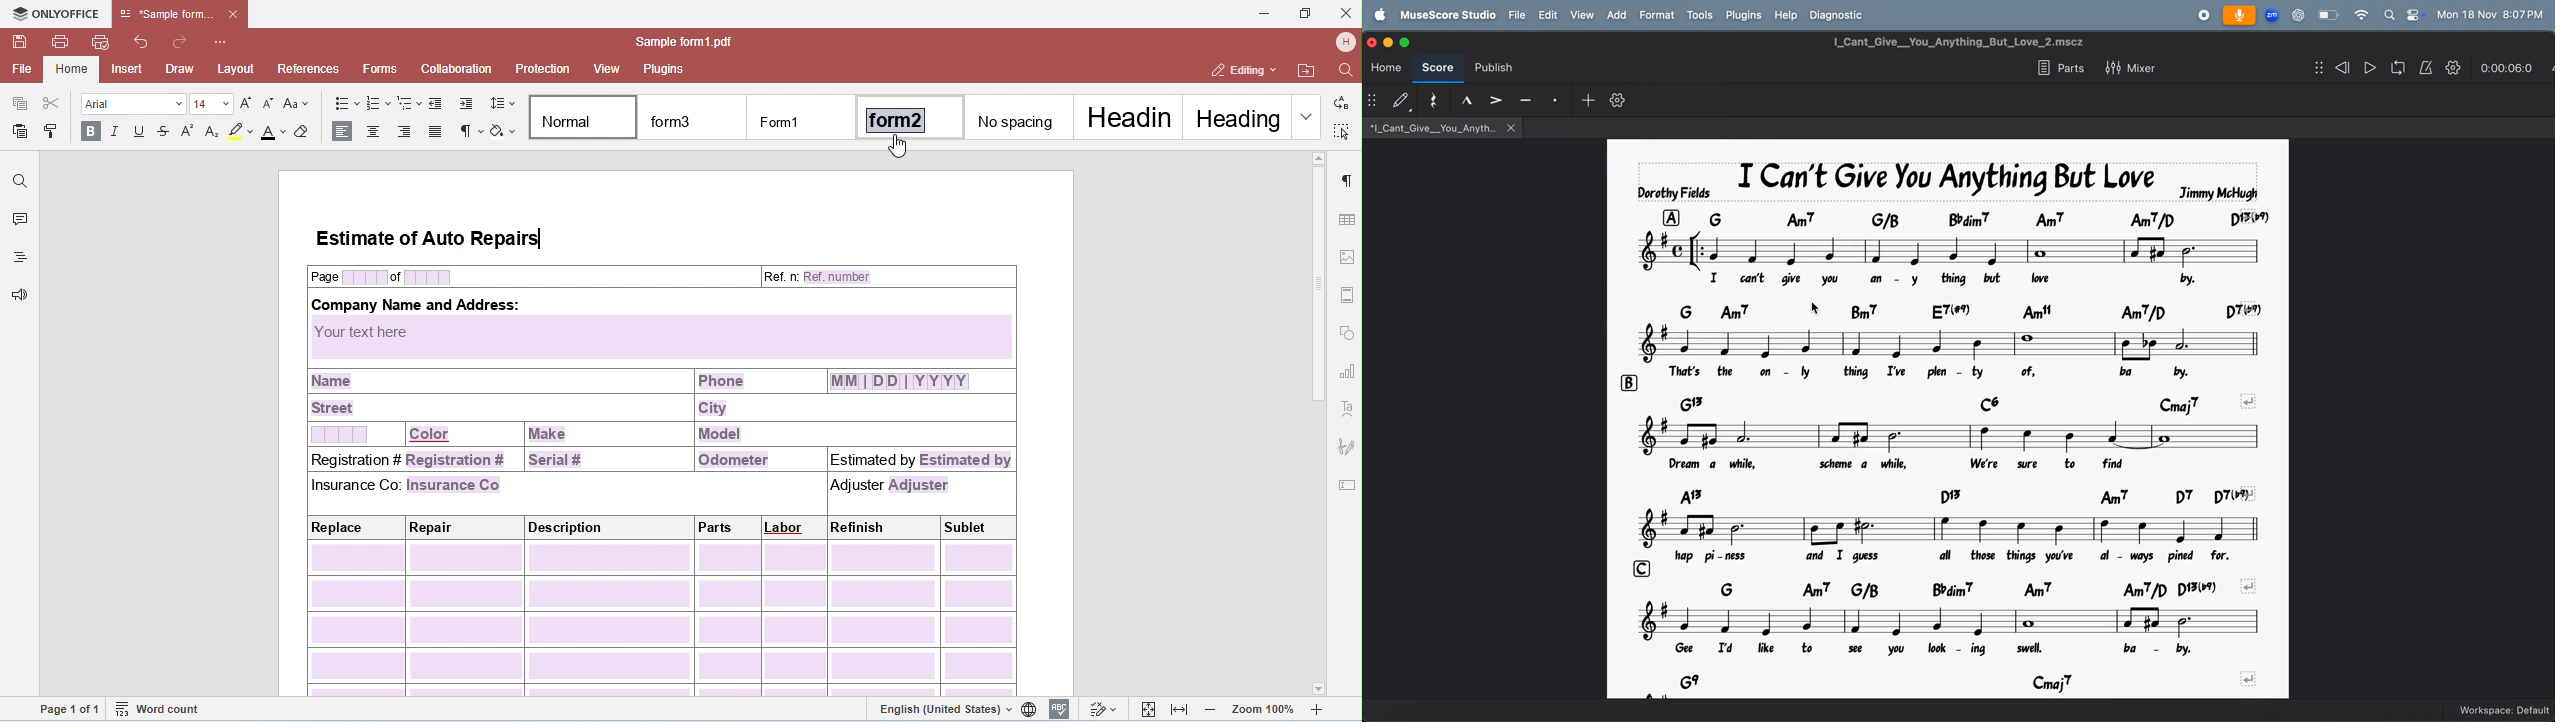  Describe the element at coordinates (1552, 101) in the screenshot. I see `staccato` at that location.